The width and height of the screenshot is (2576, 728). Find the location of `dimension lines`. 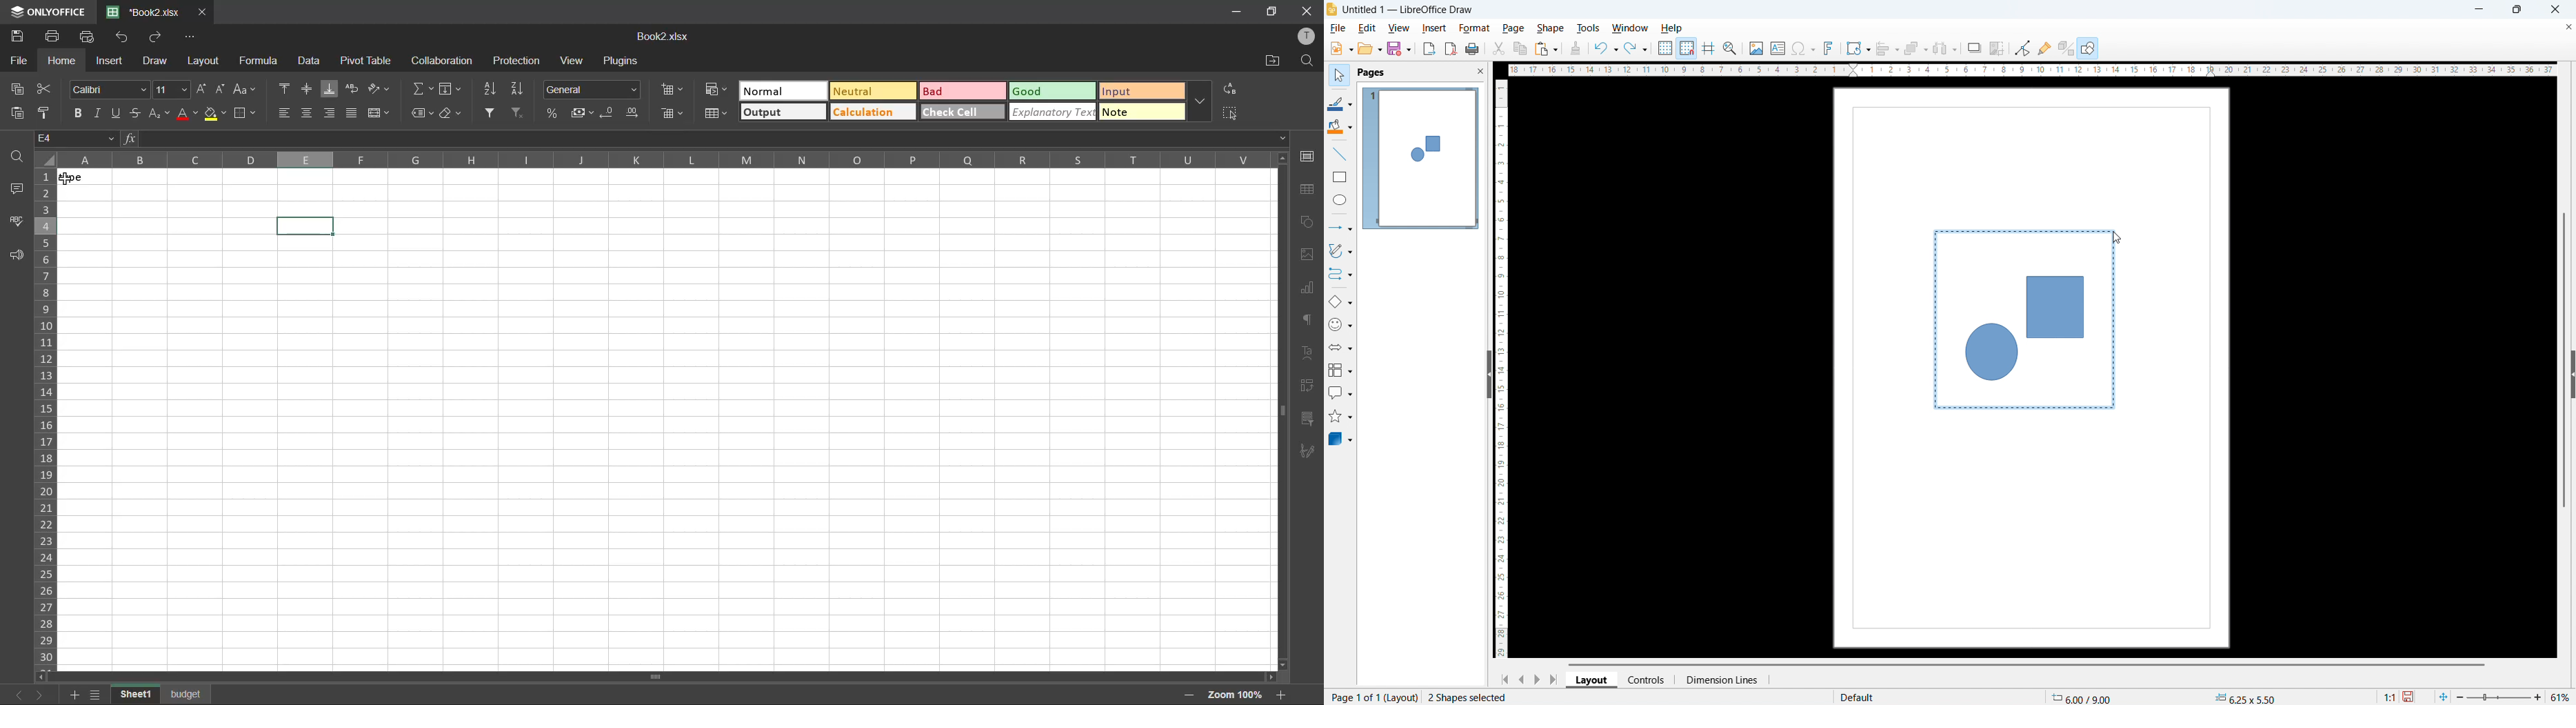

dimension lines is located at coordinates (1721, 680).